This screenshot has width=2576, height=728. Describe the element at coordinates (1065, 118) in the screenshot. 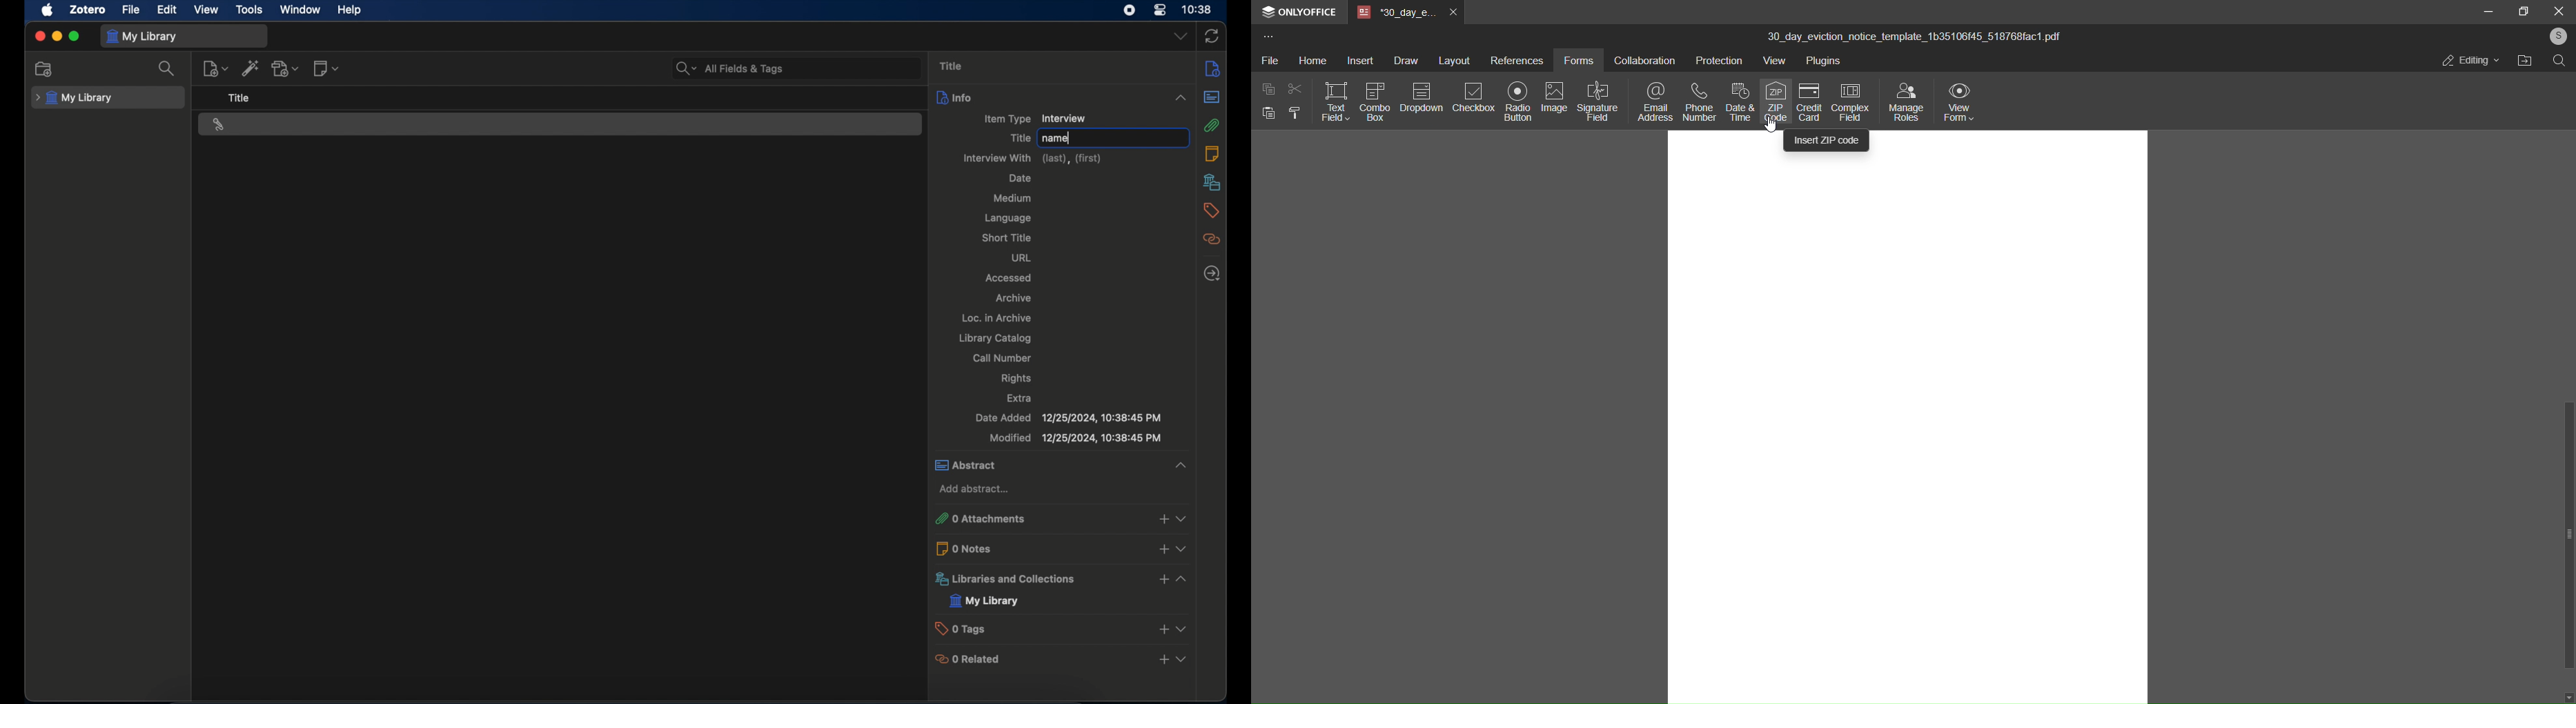

I see `interview` at that location.